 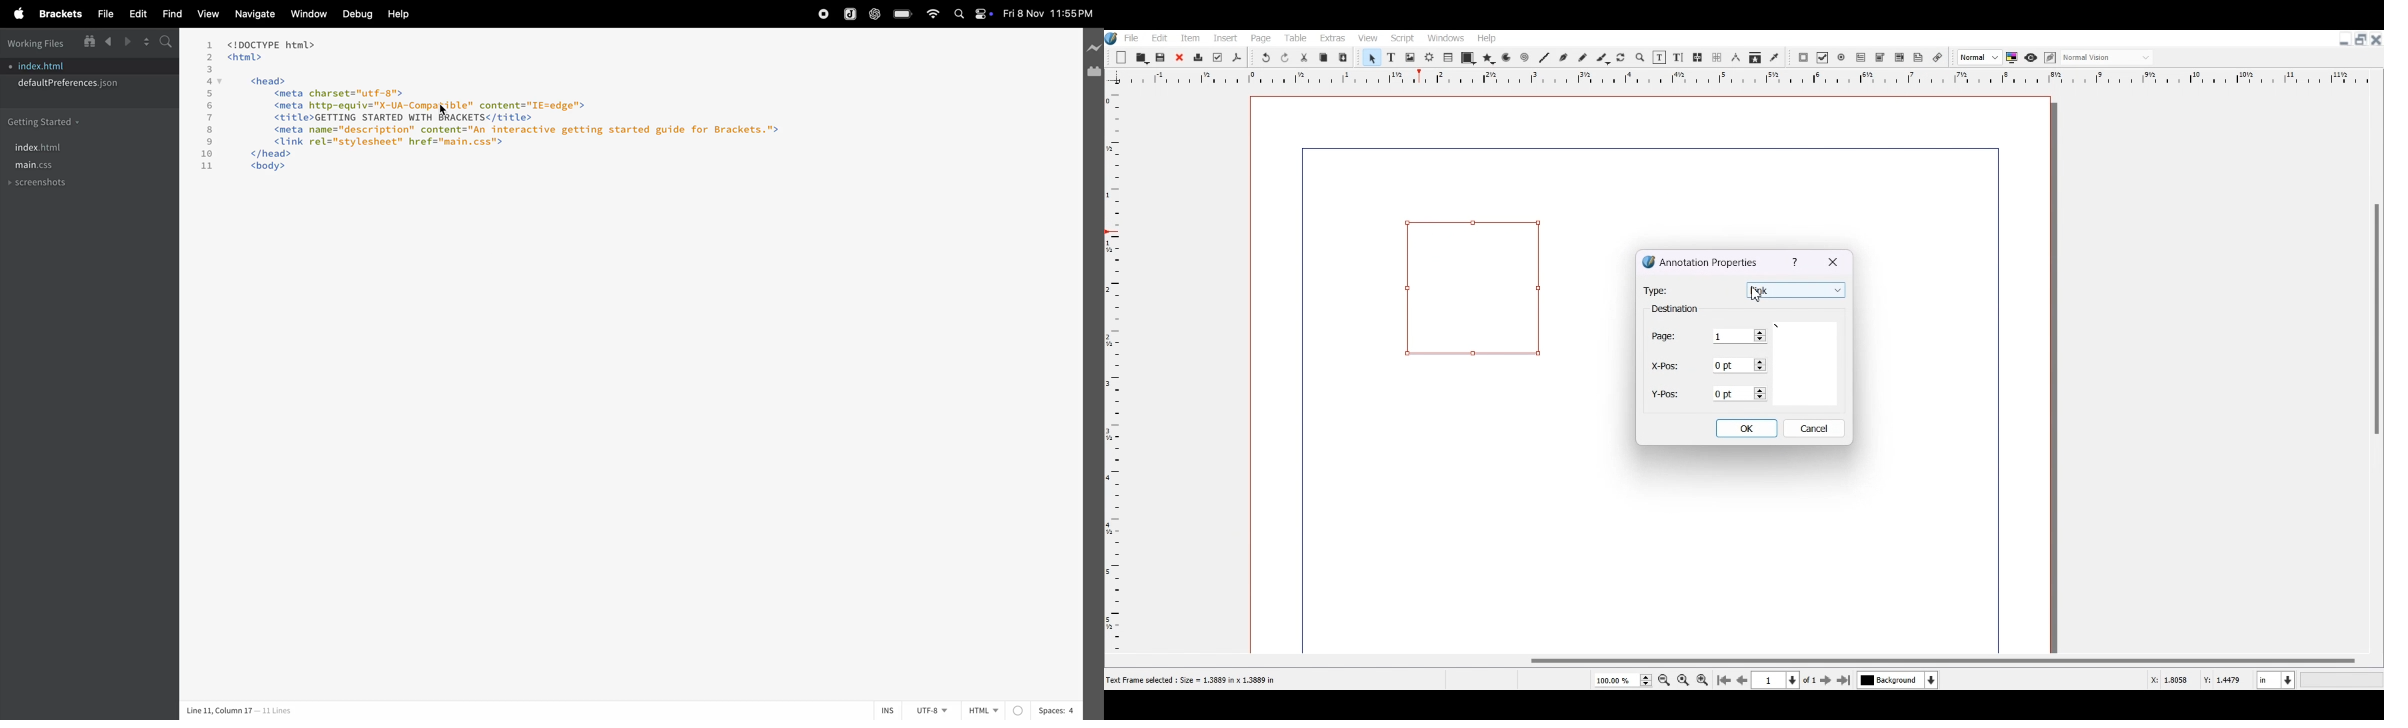 I want to click on edit, so click(x=136, y=14).